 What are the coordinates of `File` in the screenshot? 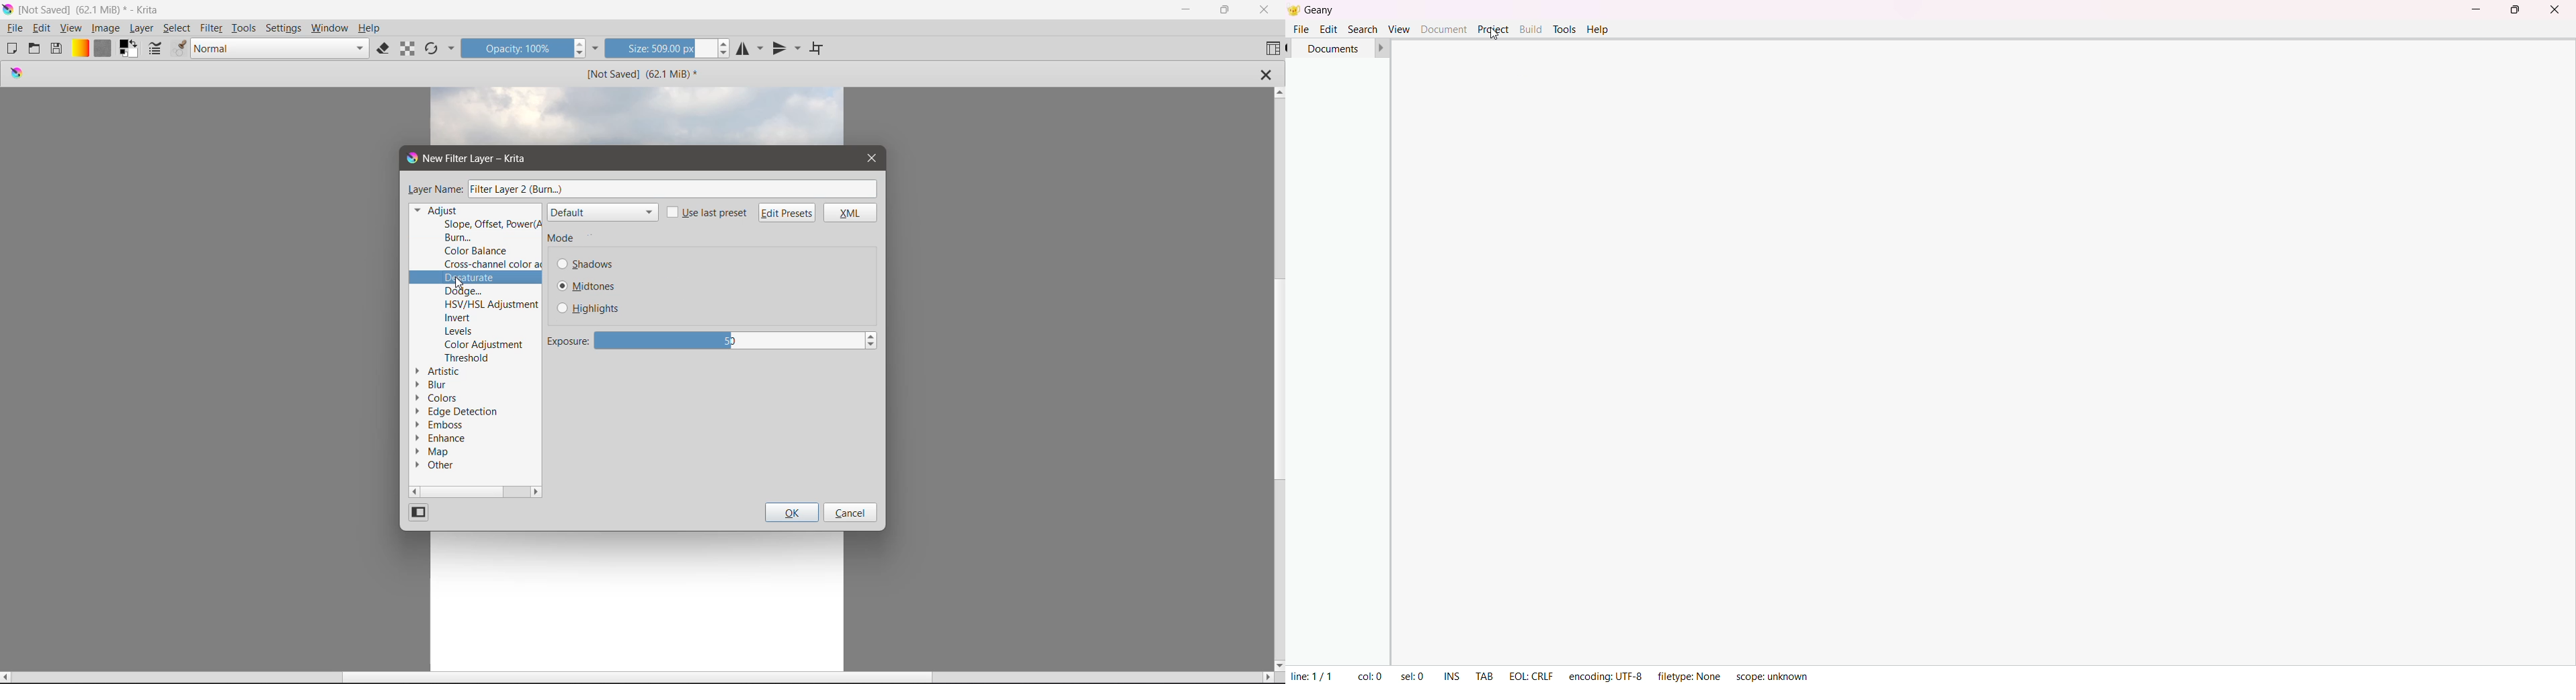 It's located at (15, 28).